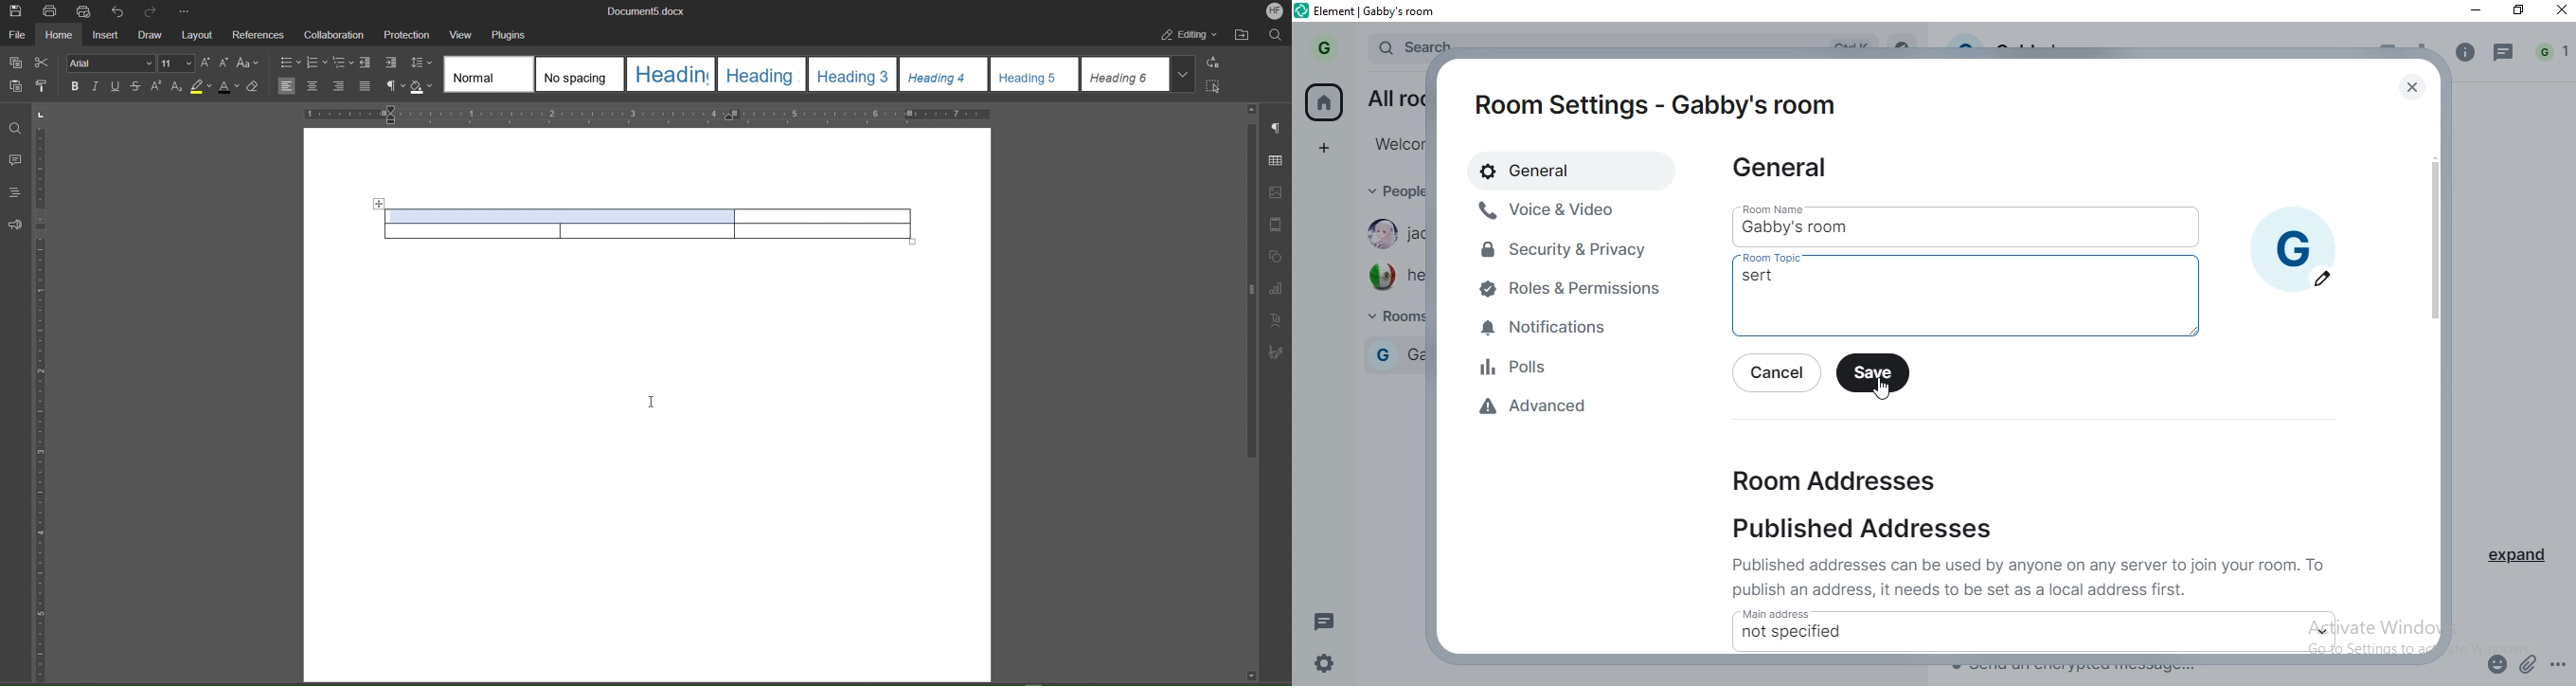  Describe the element at coordinates (1410, 44) in the screenshot. I see `search bar` at that location.